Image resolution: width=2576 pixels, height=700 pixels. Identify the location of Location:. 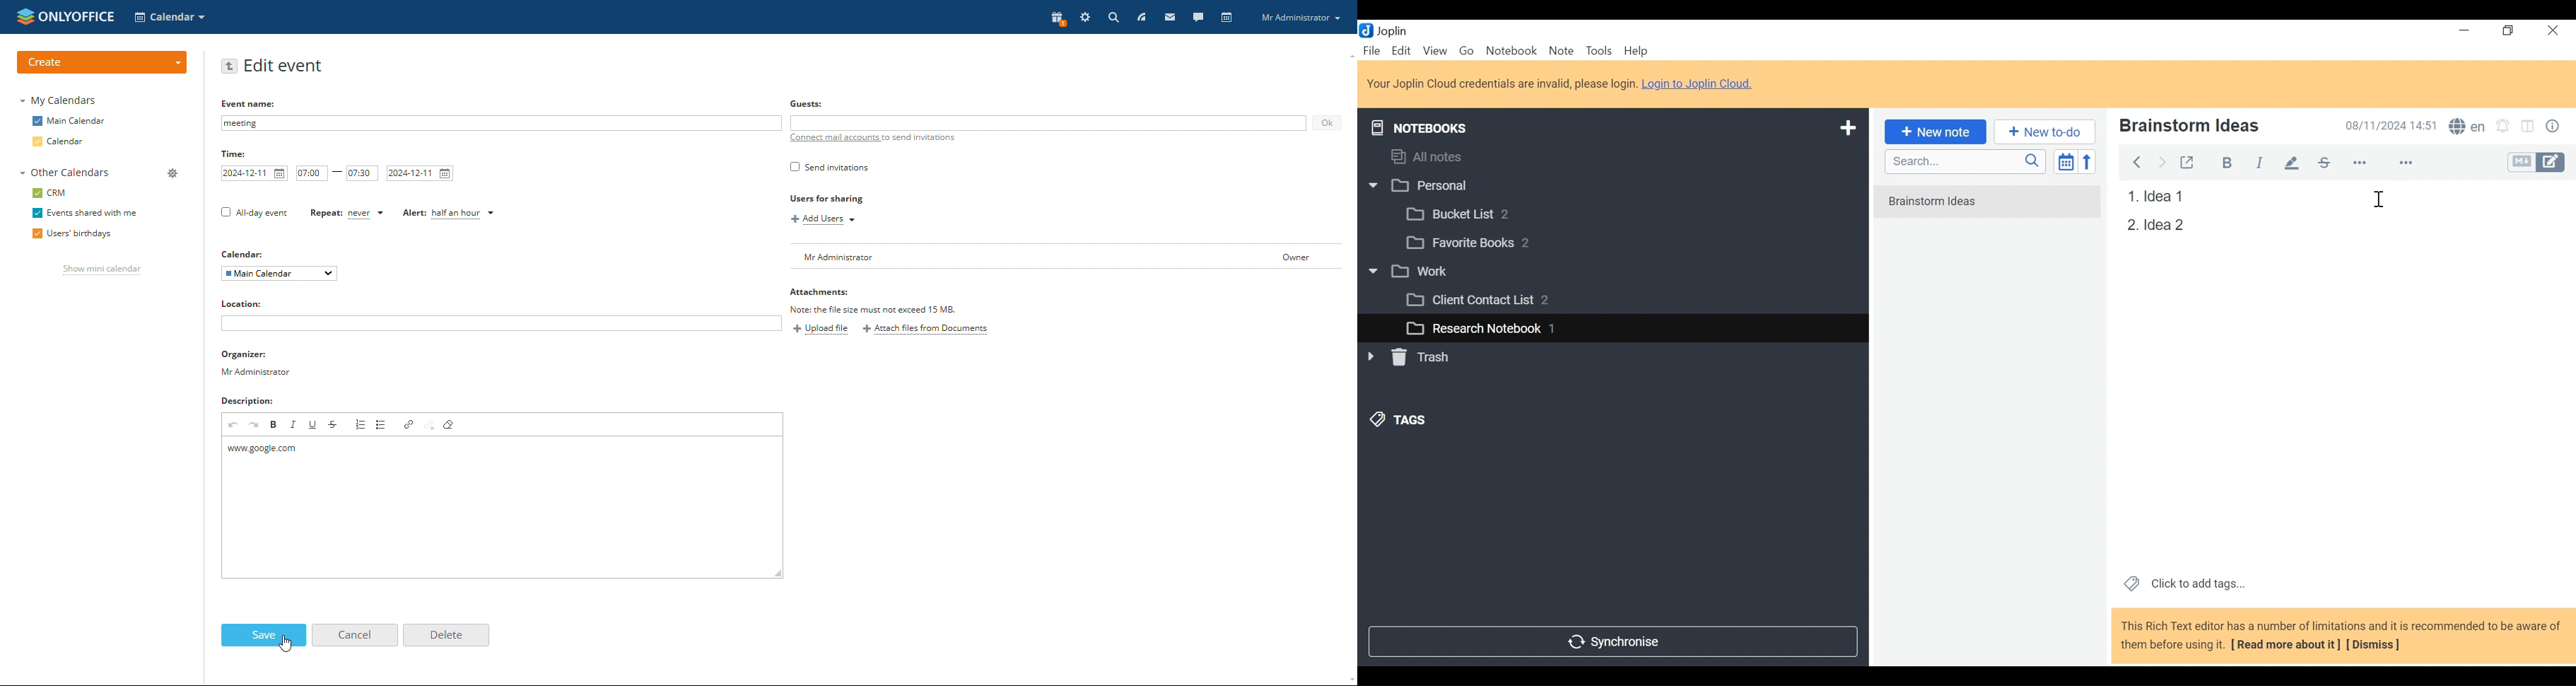
(241, 303).